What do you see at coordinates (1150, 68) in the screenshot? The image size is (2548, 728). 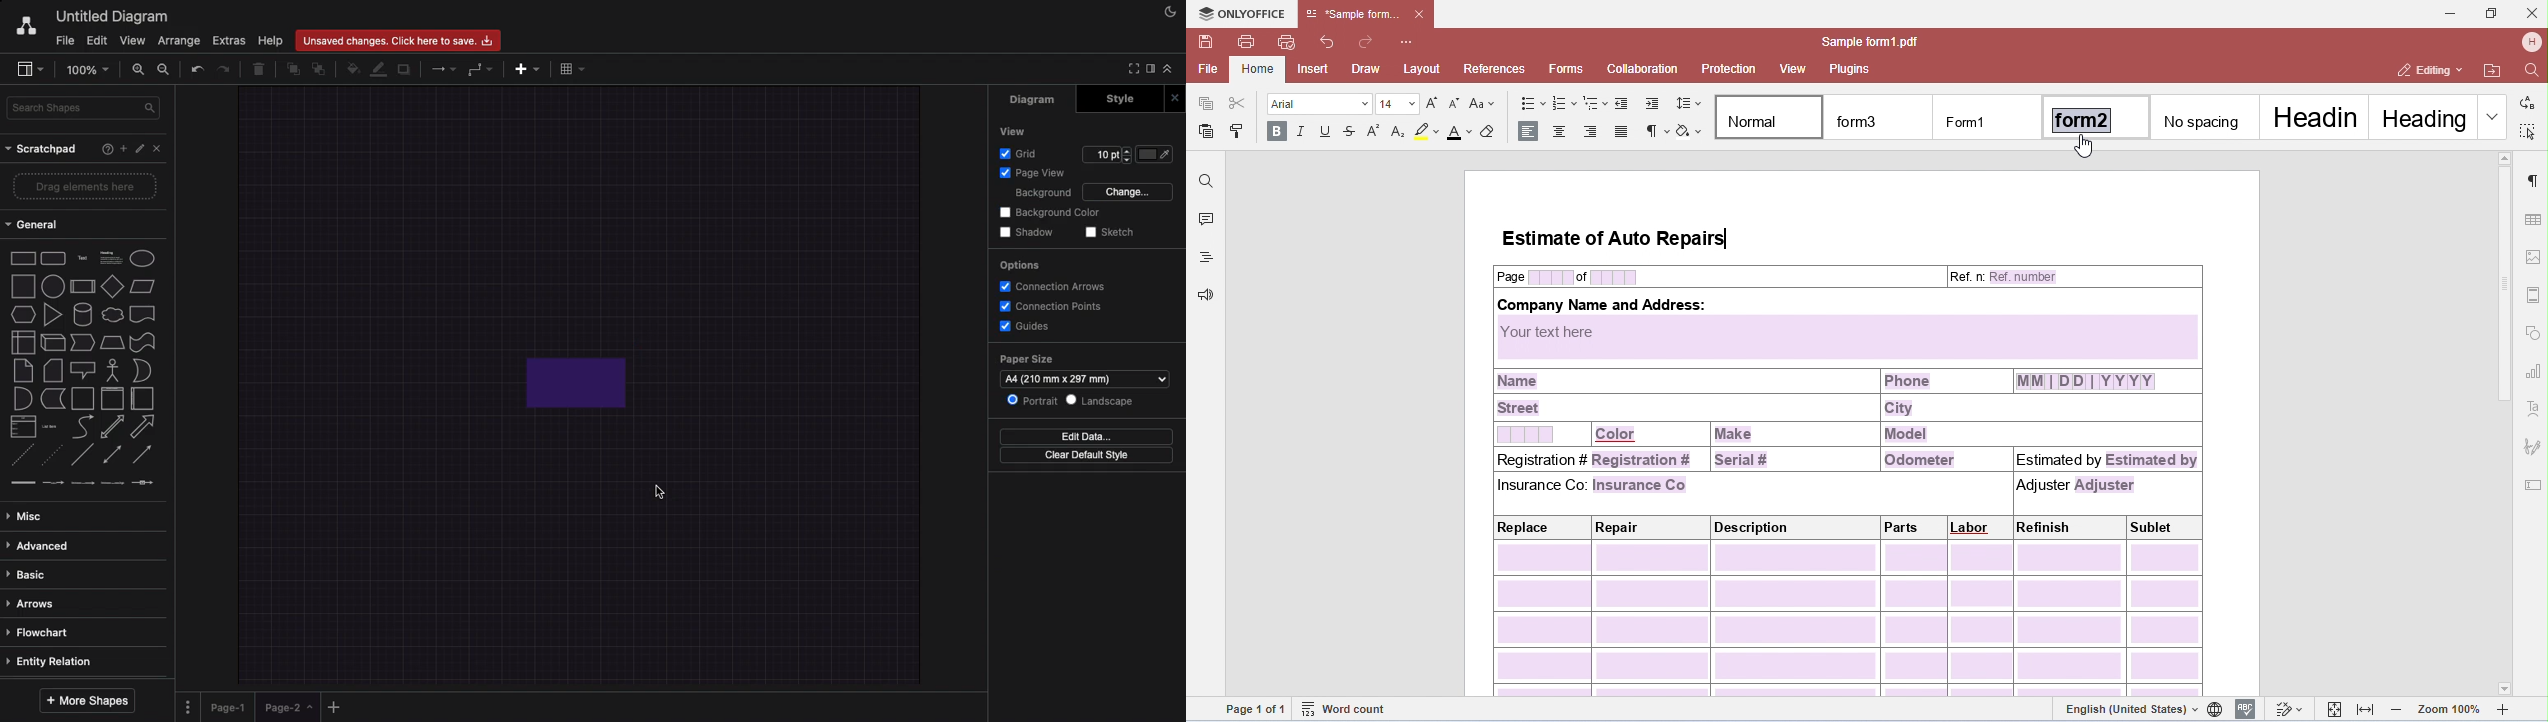 I see `Sidebar` at bounding box center [1150, 68].